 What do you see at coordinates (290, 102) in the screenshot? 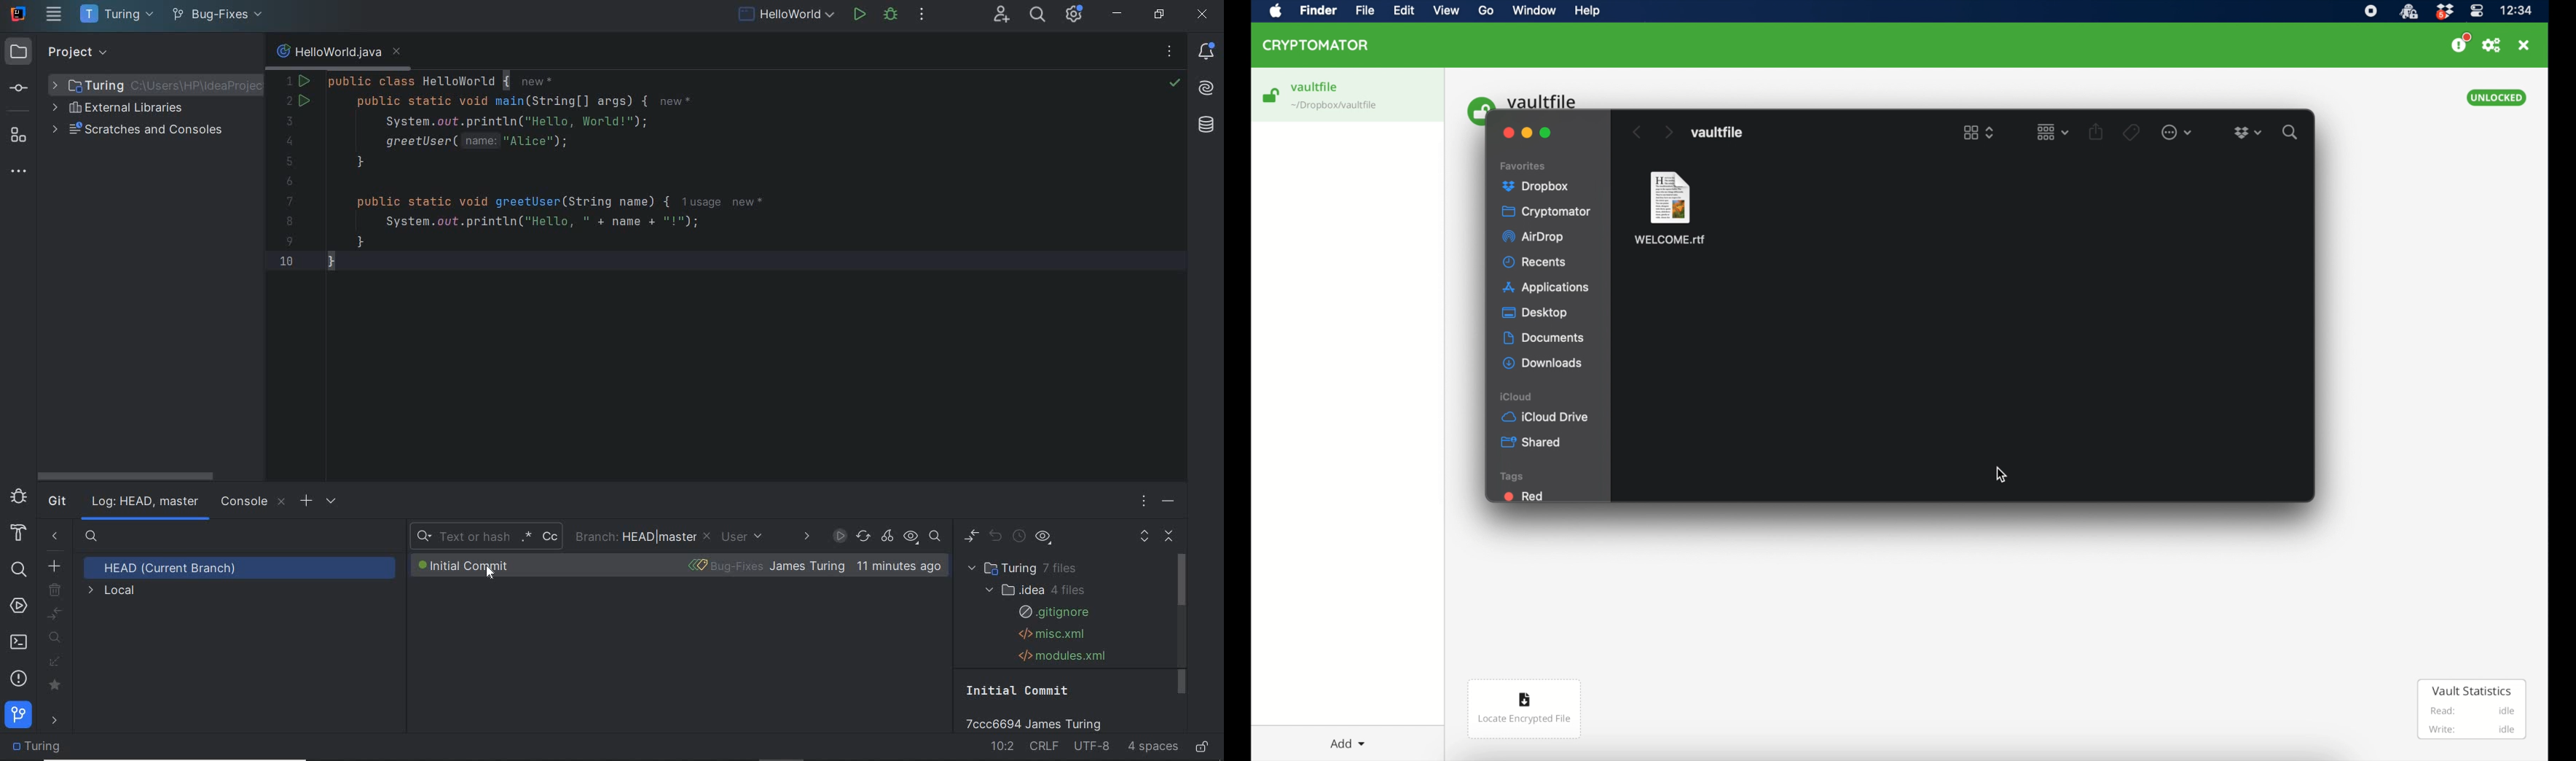
I see `2` at bounding box center [290, 102].